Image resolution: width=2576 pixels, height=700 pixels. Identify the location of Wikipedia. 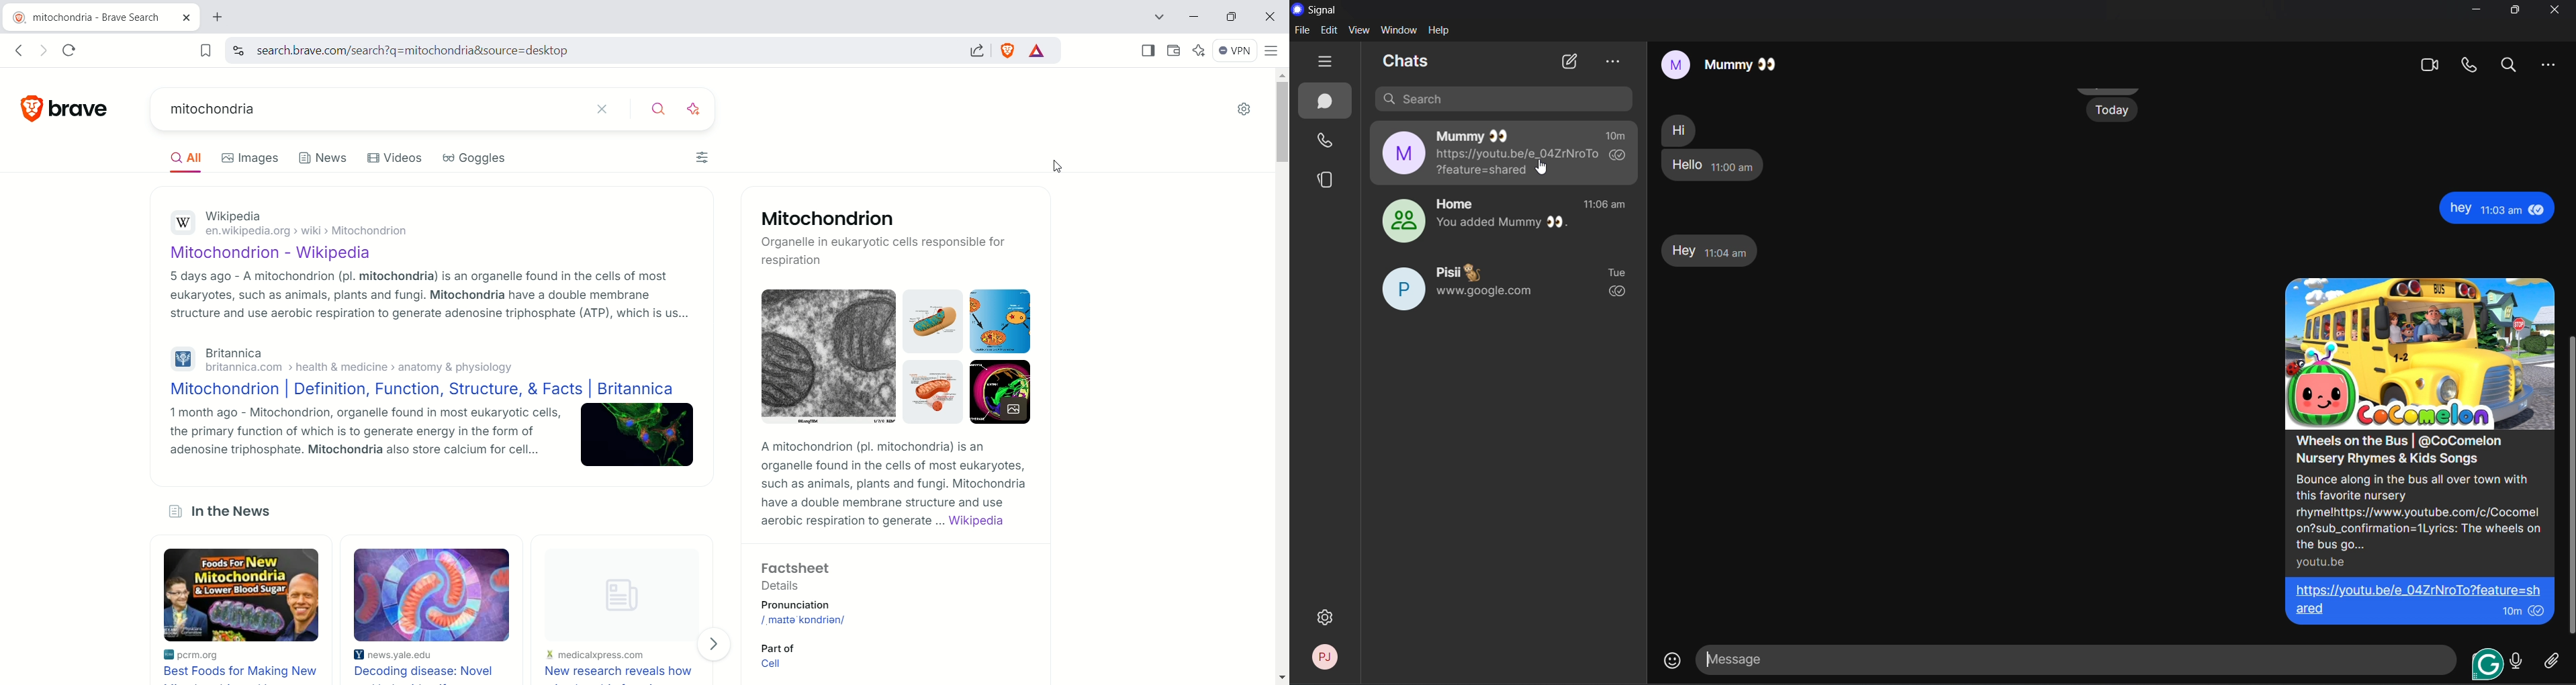
(994, 521).